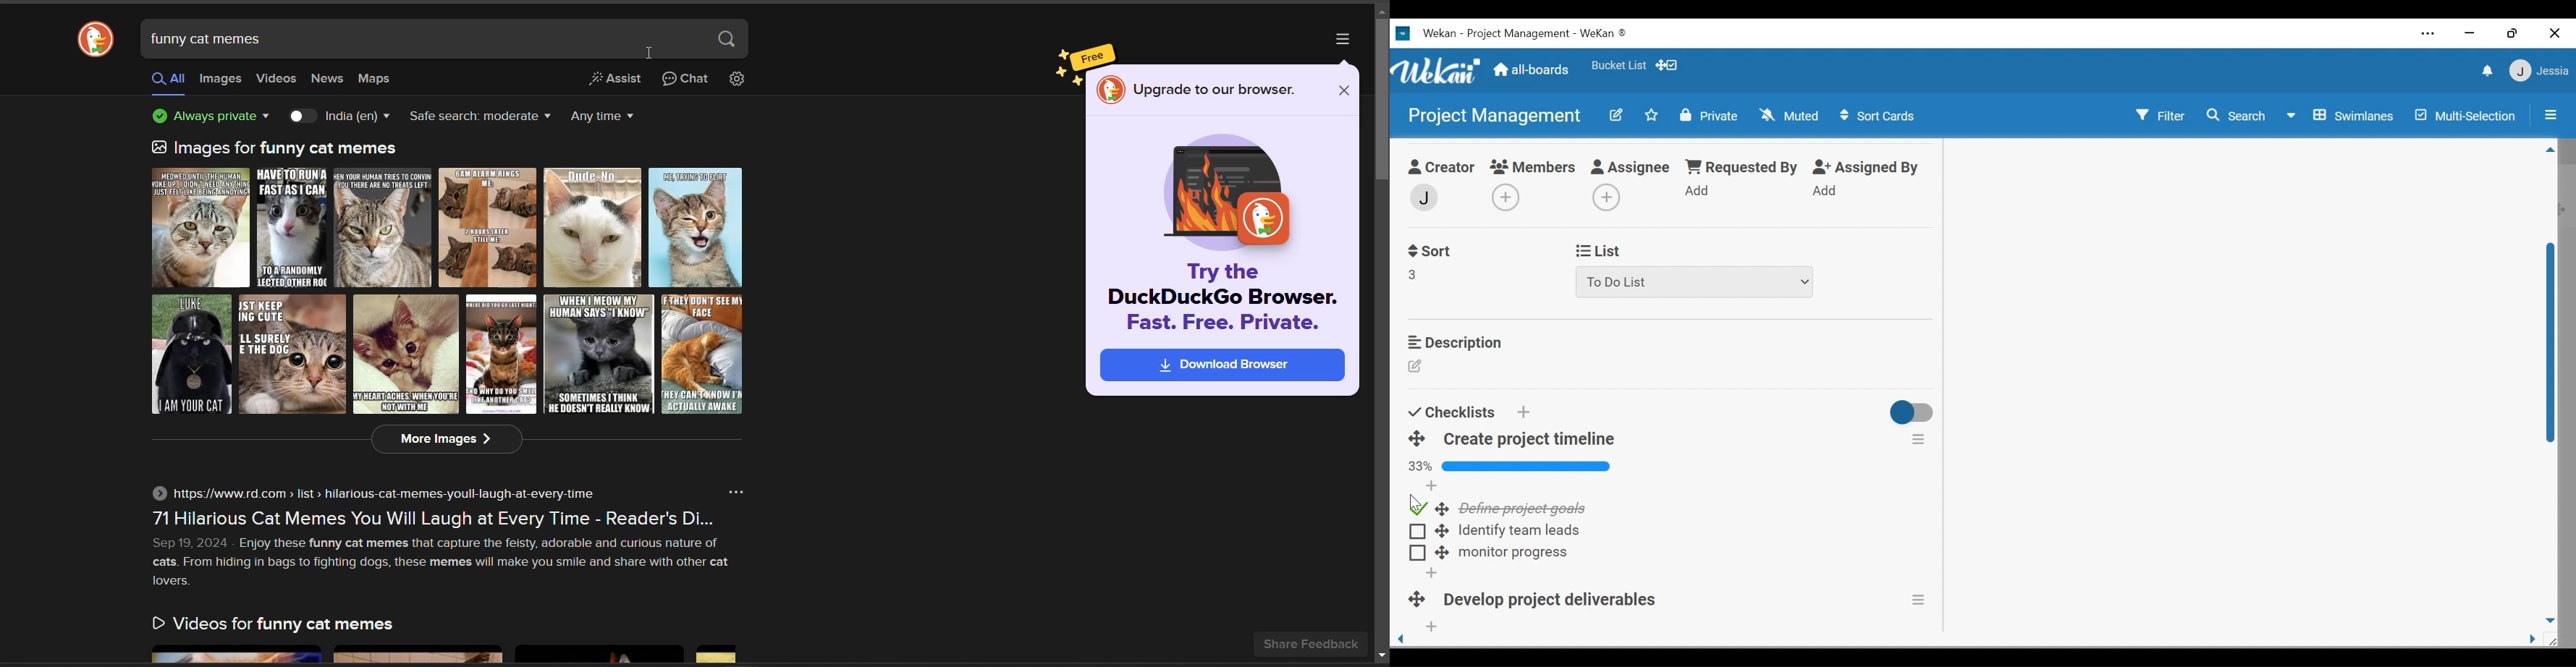 The image size is (2576, 672). I want to click on minimize, so click(2470, 33).